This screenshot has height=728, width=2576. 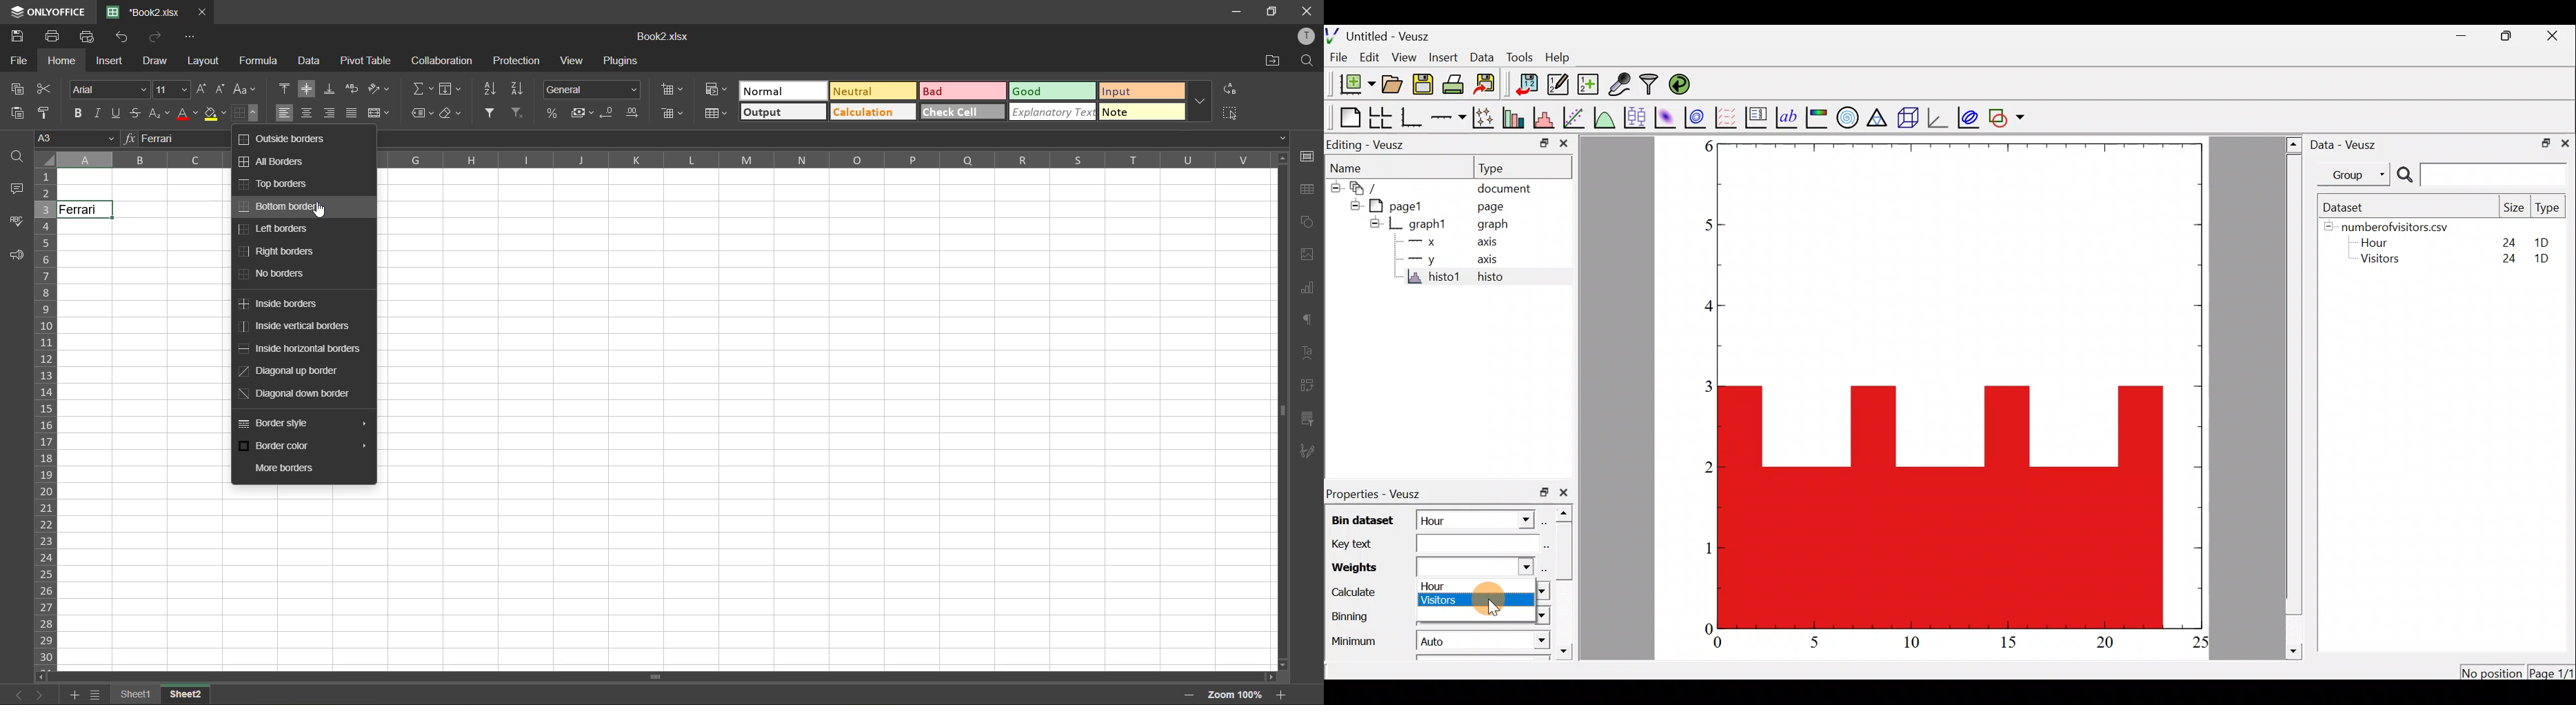 What do you see at coordinates (1137, 112) in the screenshot?
I see `note` at bounding box center [1137, 112].